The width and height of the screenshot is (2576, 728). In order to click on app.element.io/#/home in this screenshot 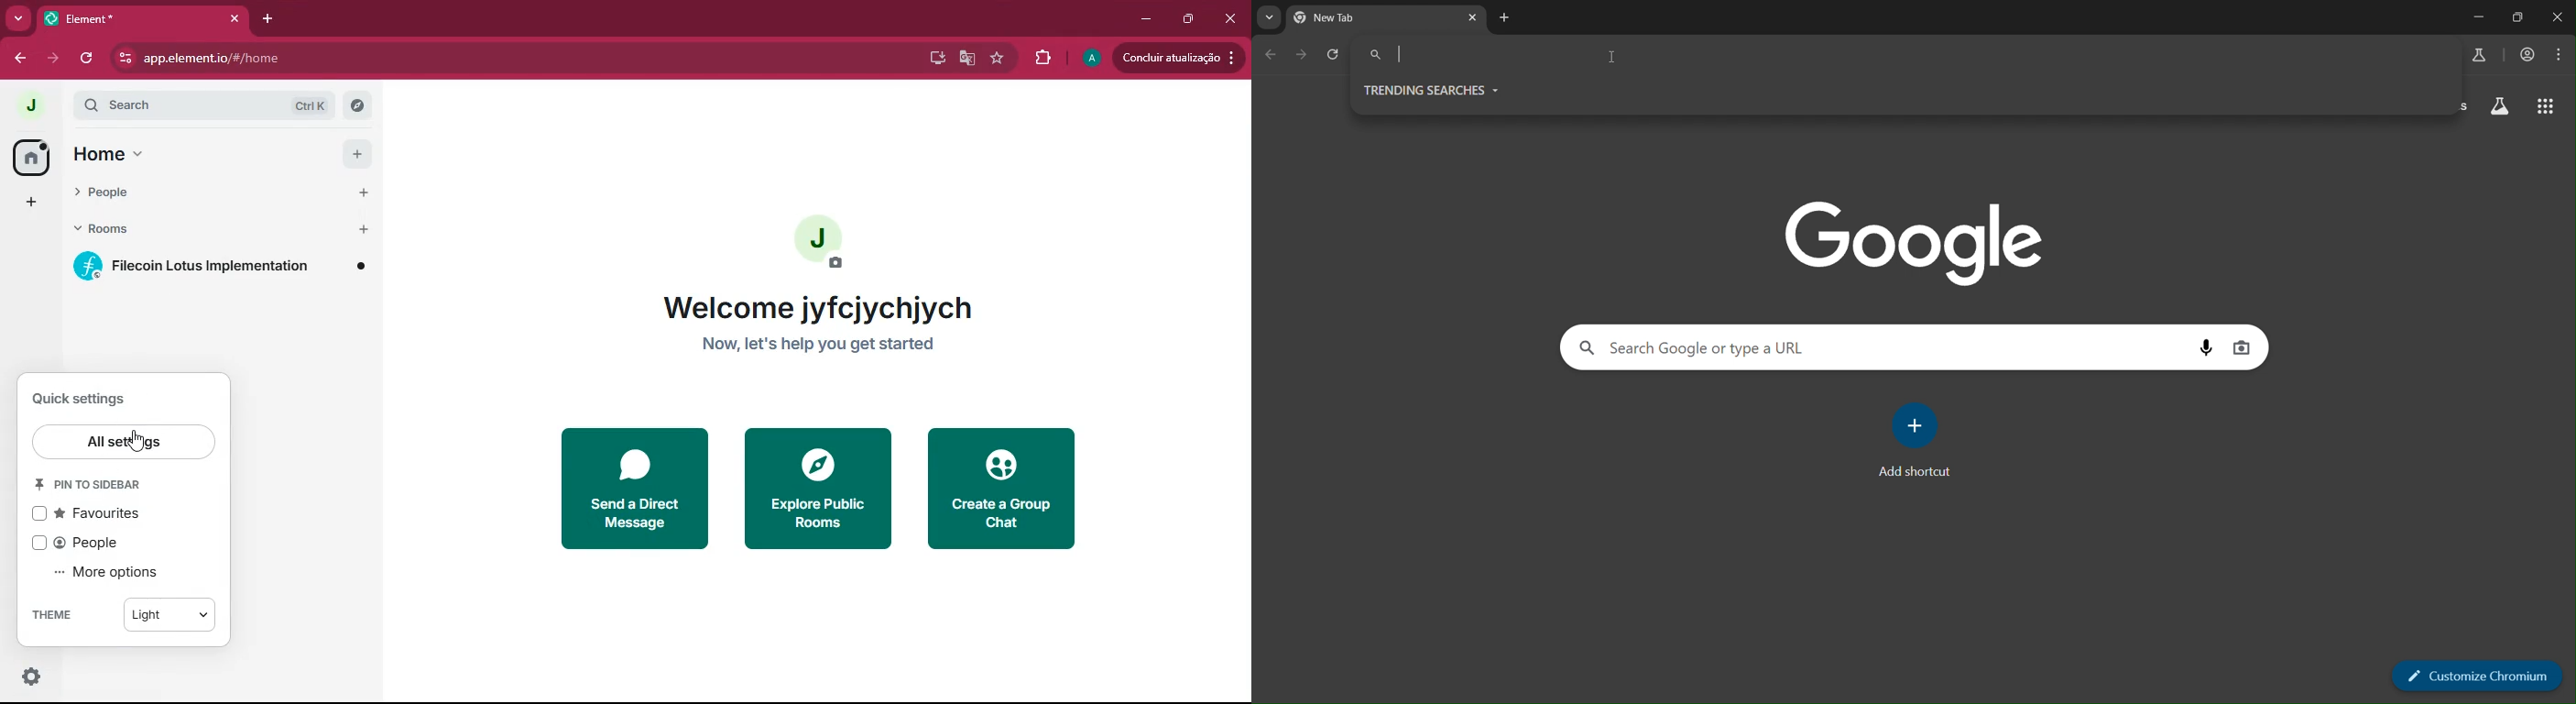, I will do `click(265, 58)`.